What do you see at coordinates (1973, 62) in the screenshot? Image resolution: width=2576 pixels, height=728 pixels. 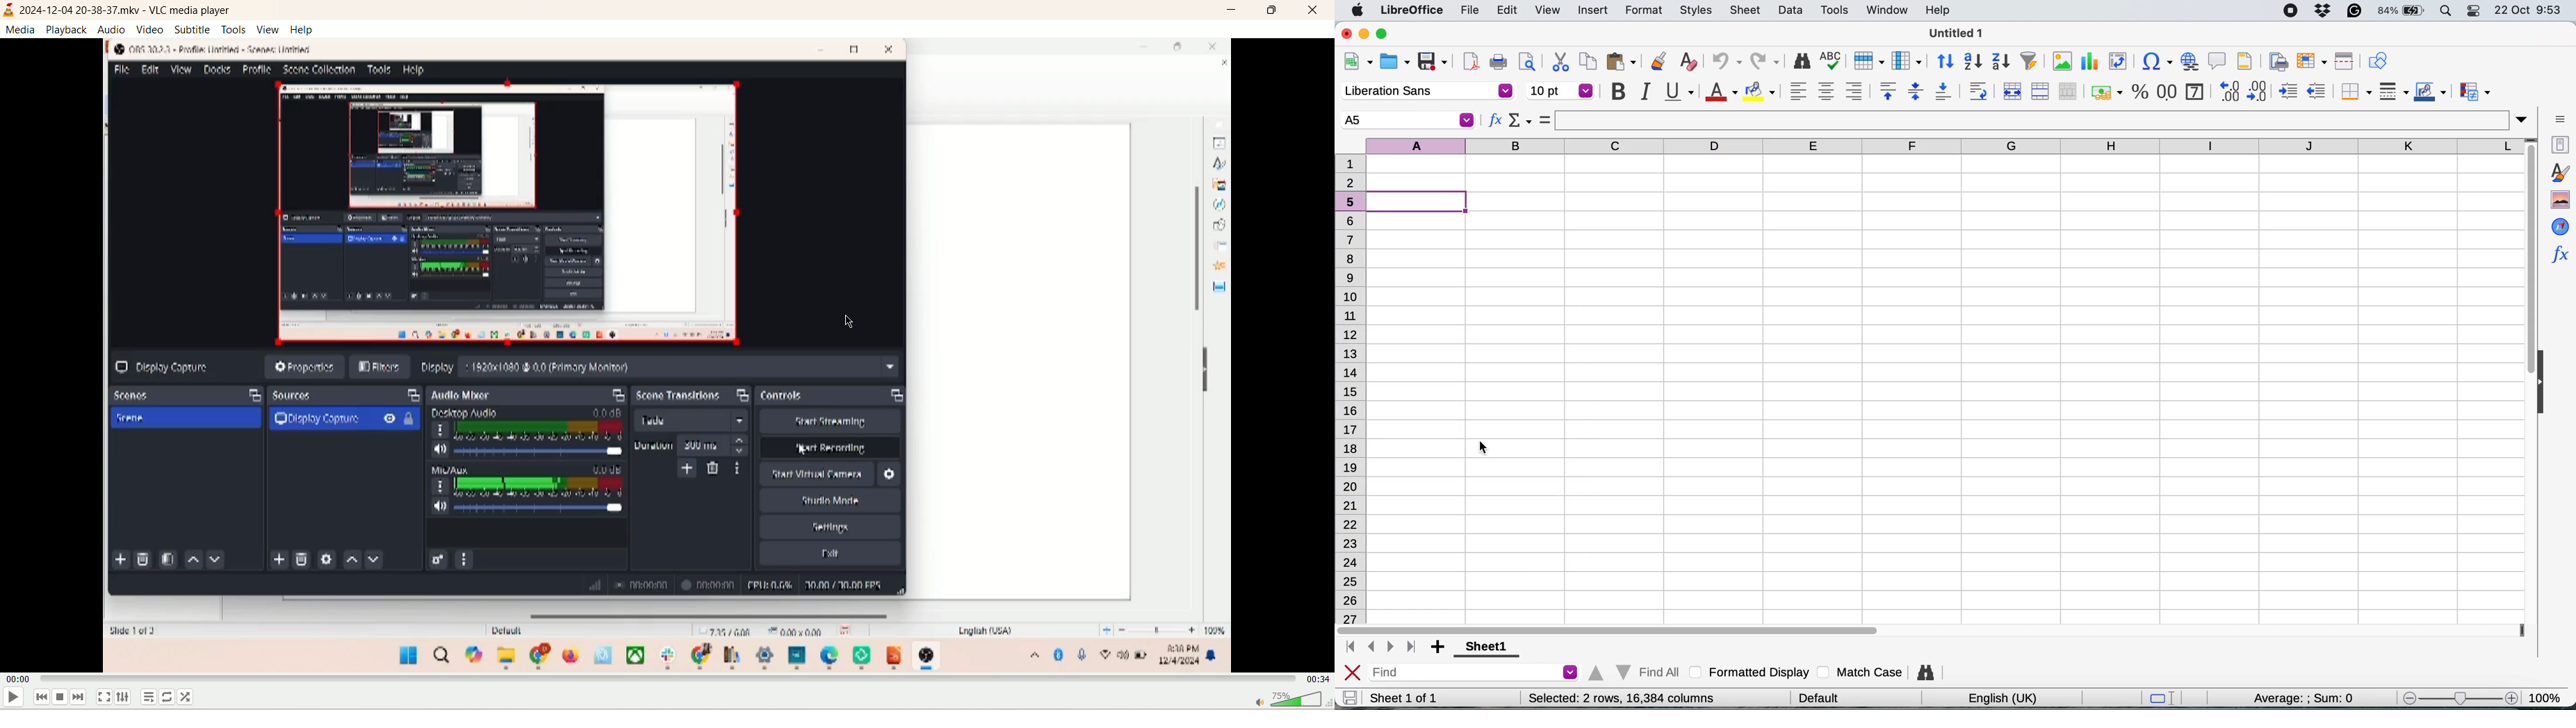 I see `sort ascending` at bounding box center [1973, 62].